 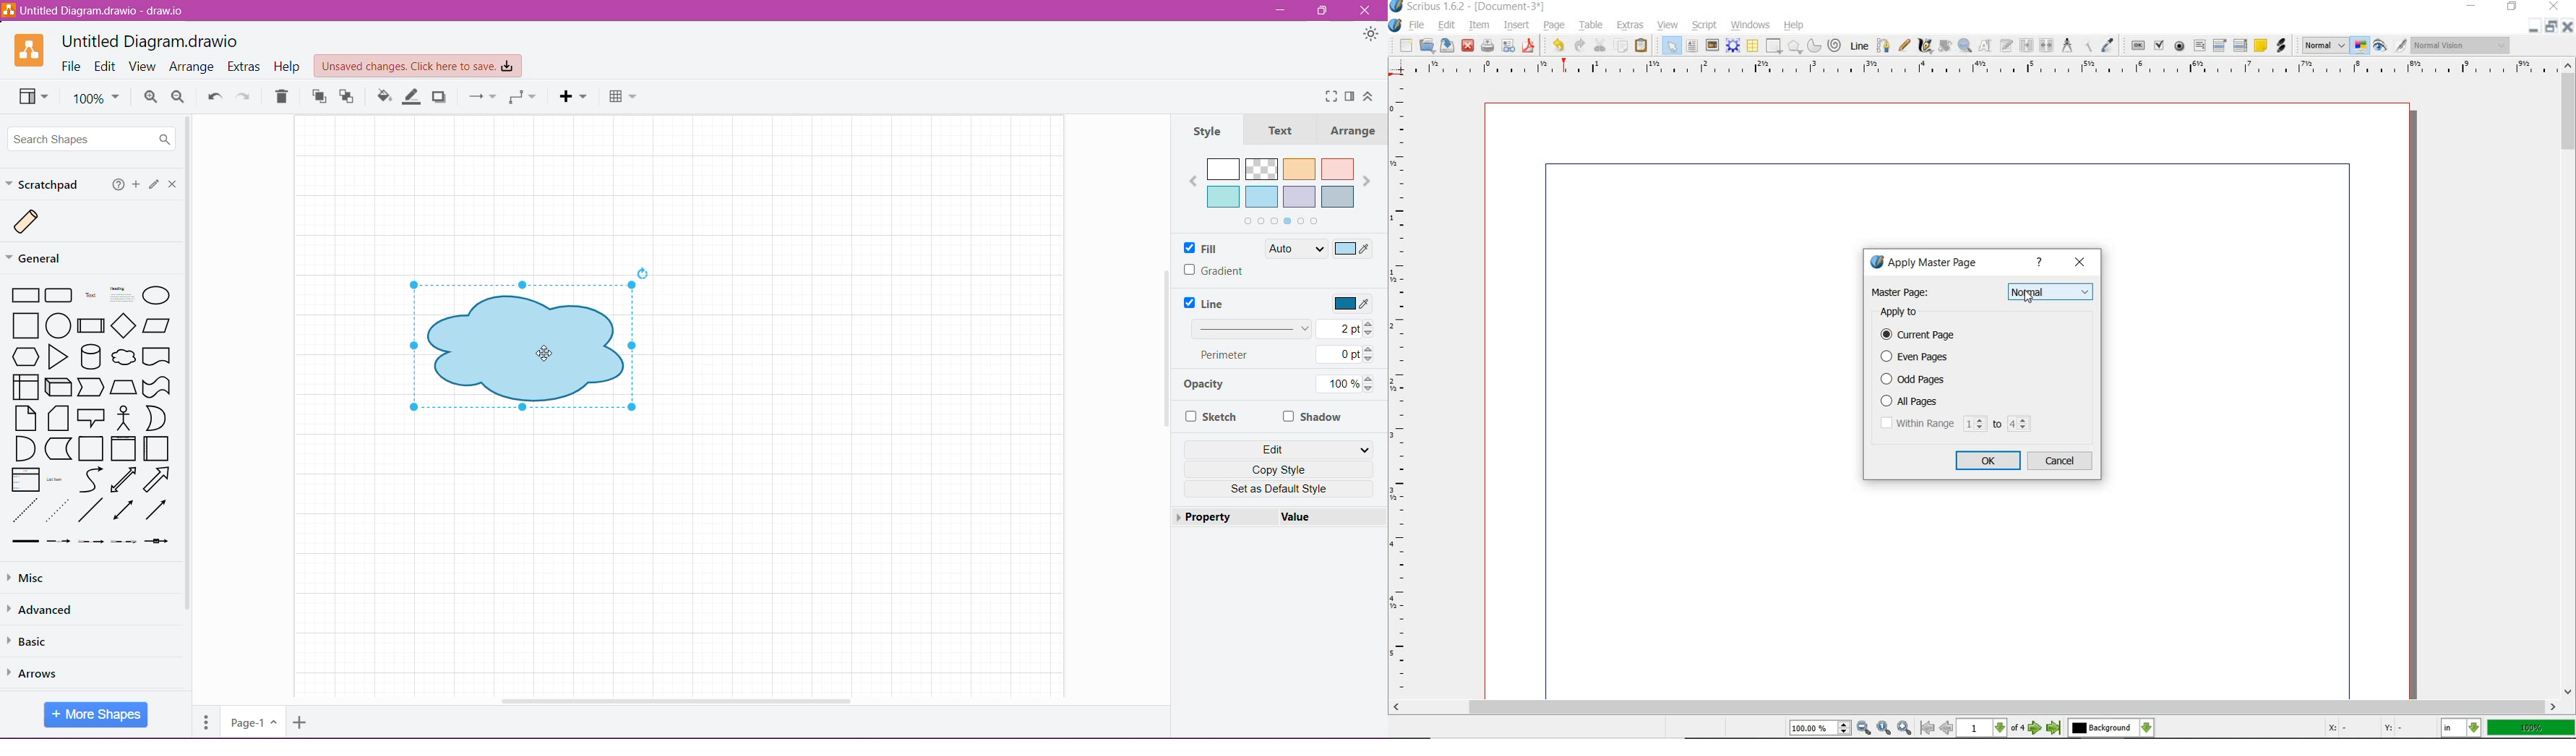 What do you see at coordinates (2201, 44) in the screenshot?
I see `pdf text field` at bounding box center [2201, 44].